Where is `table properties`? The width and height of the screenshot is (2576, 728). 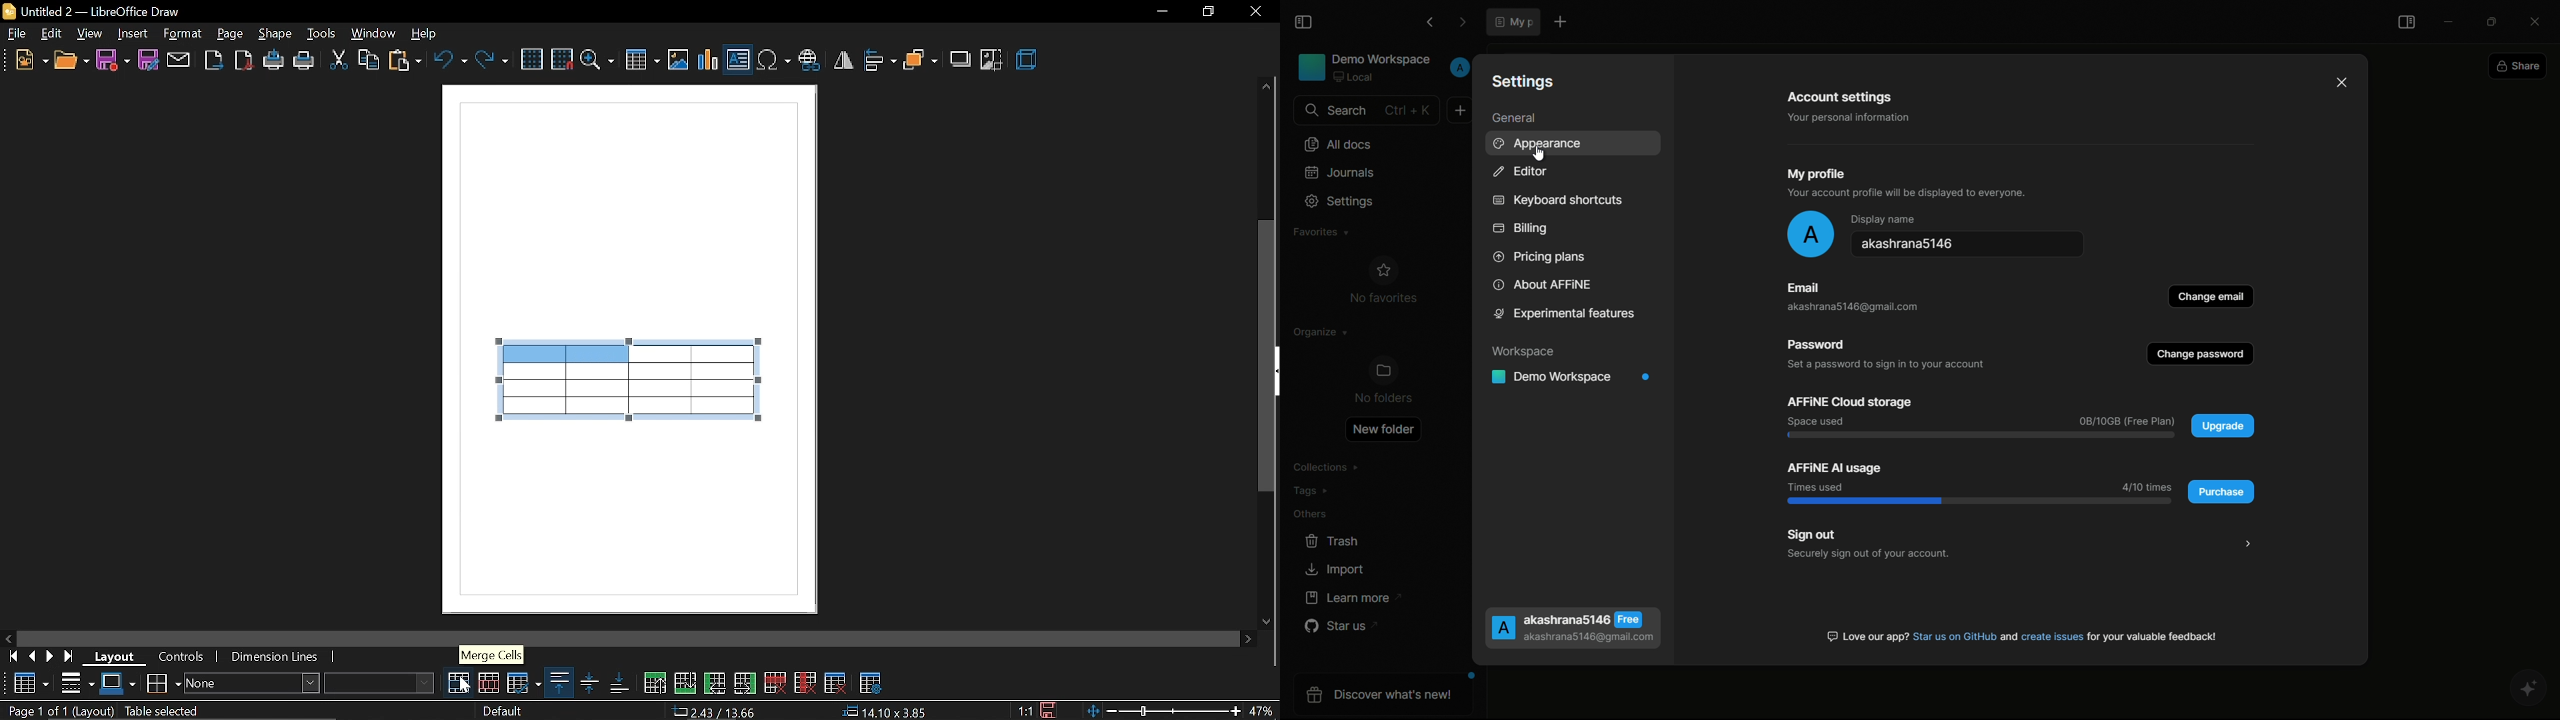 table properties is located at coordinates (870, 680).